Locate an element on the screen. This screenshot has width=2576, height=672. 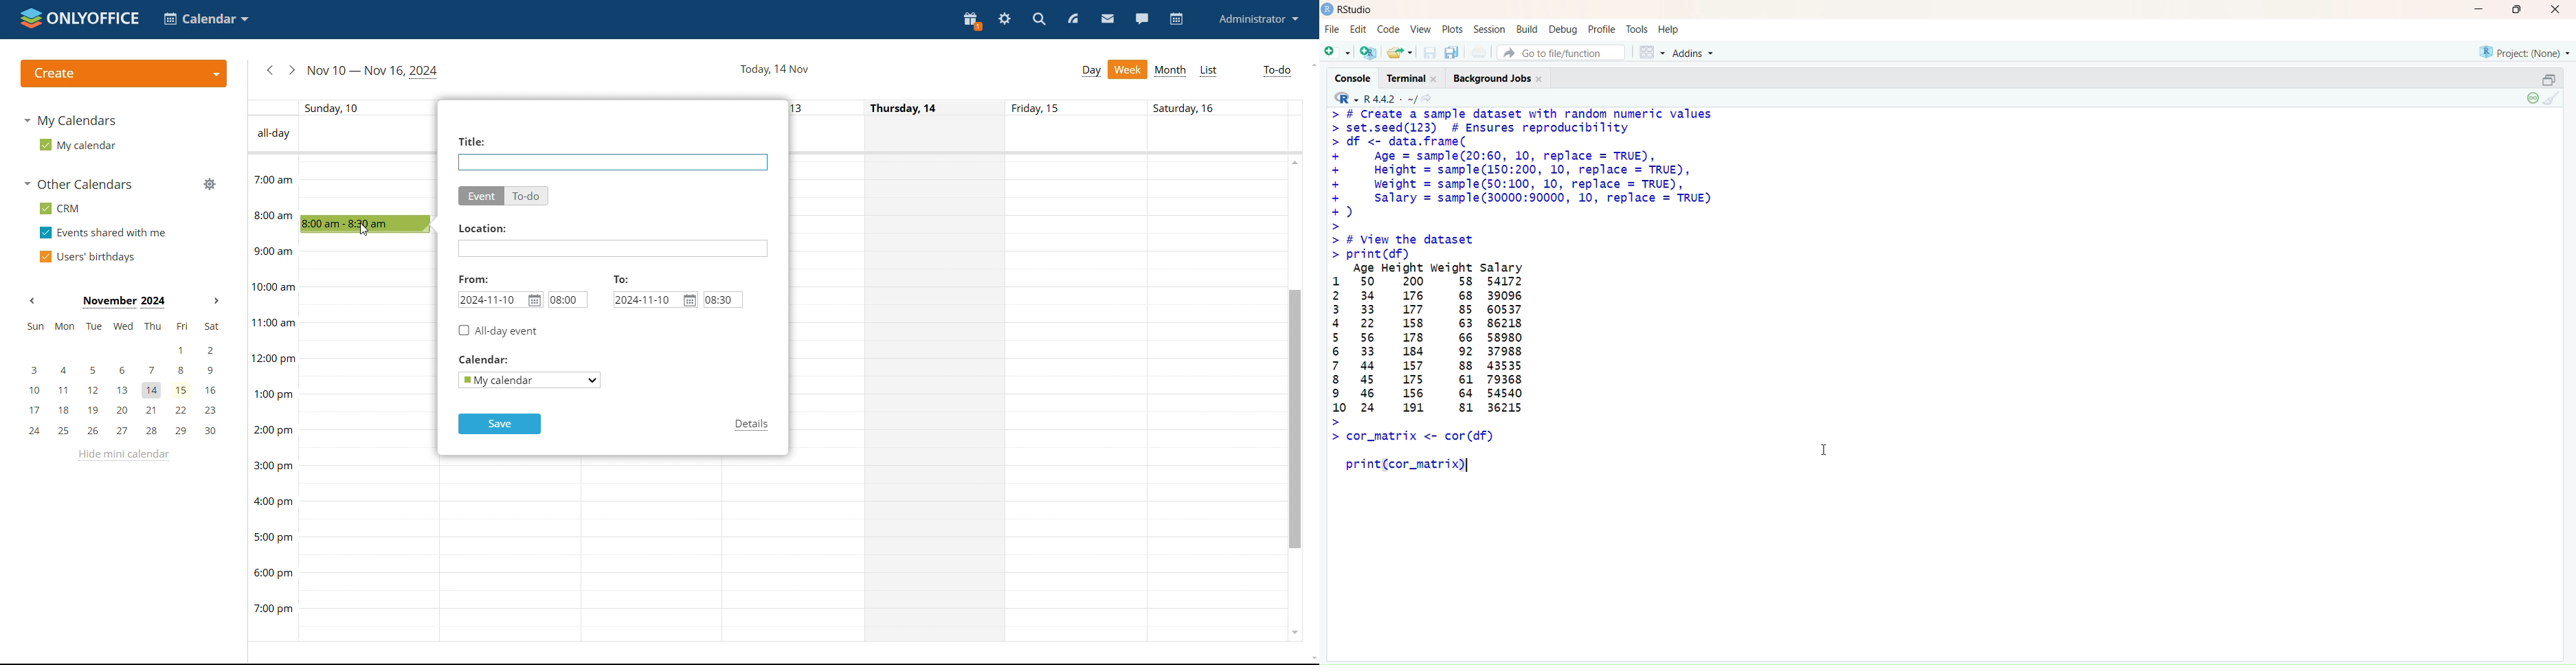
Session suspend timeout passed: A child process is running is located at coordinates (2531, 99).